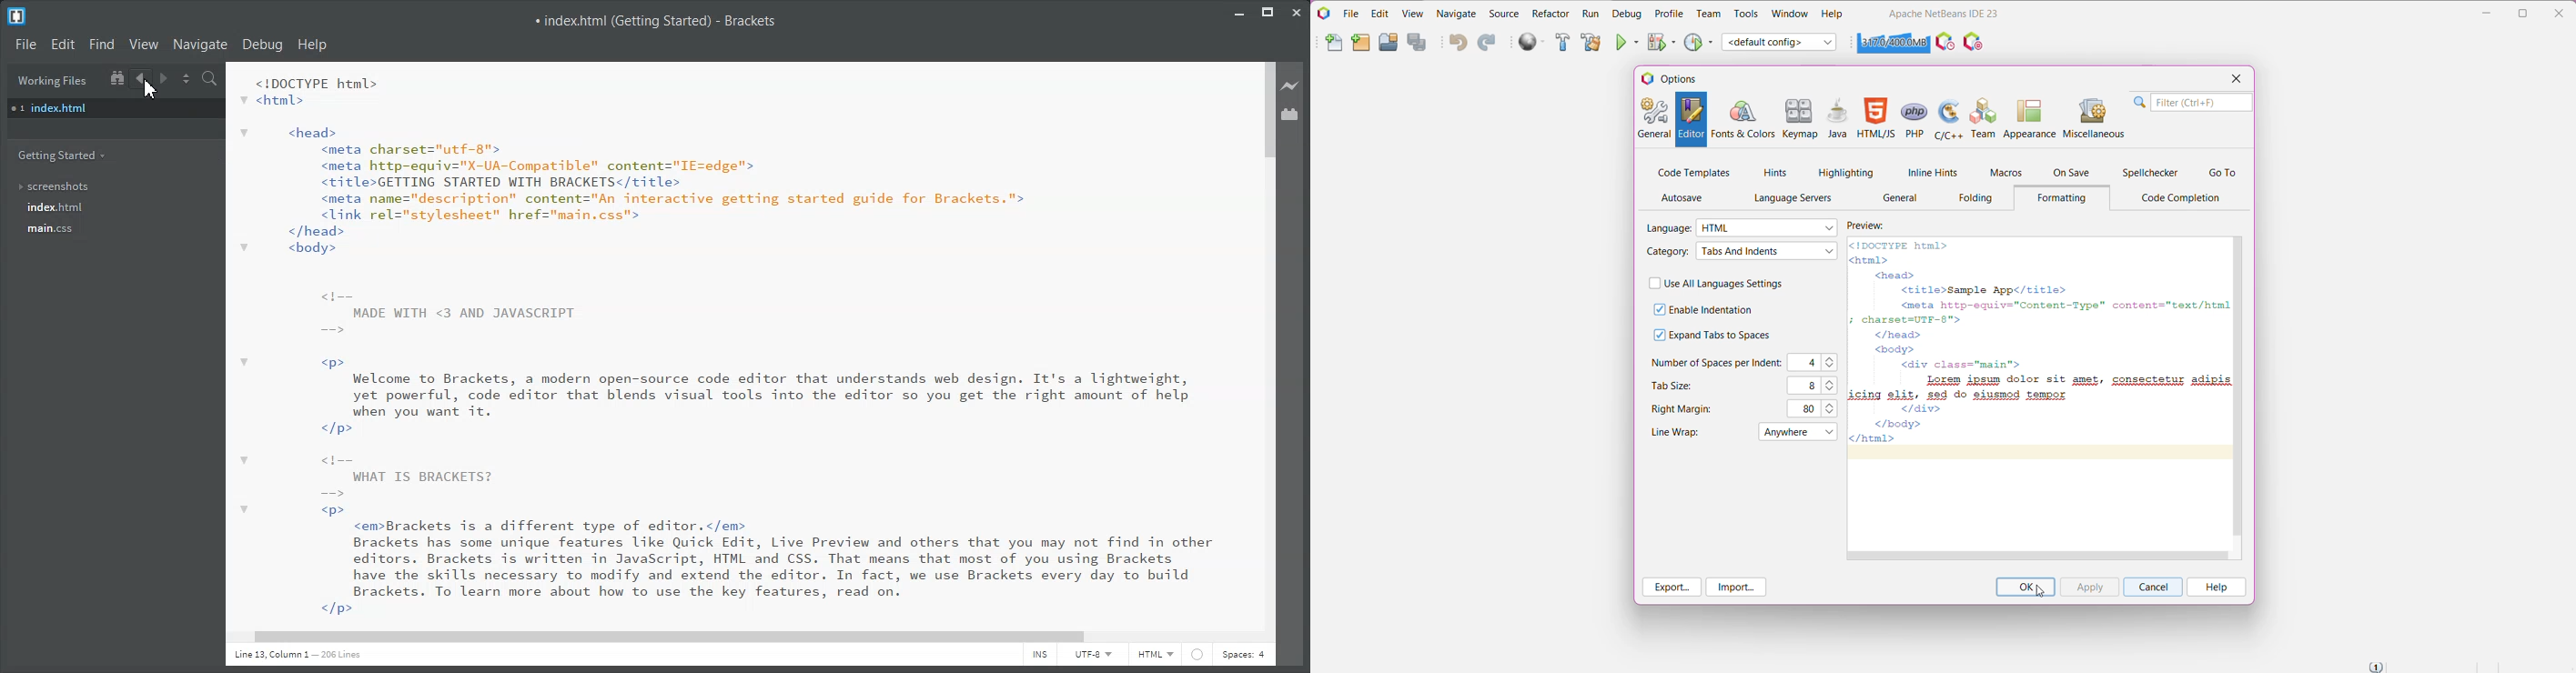 Image resolution: width=2576 pixels, height=700 pixels. I want to click on Debug, so click(261, 45).